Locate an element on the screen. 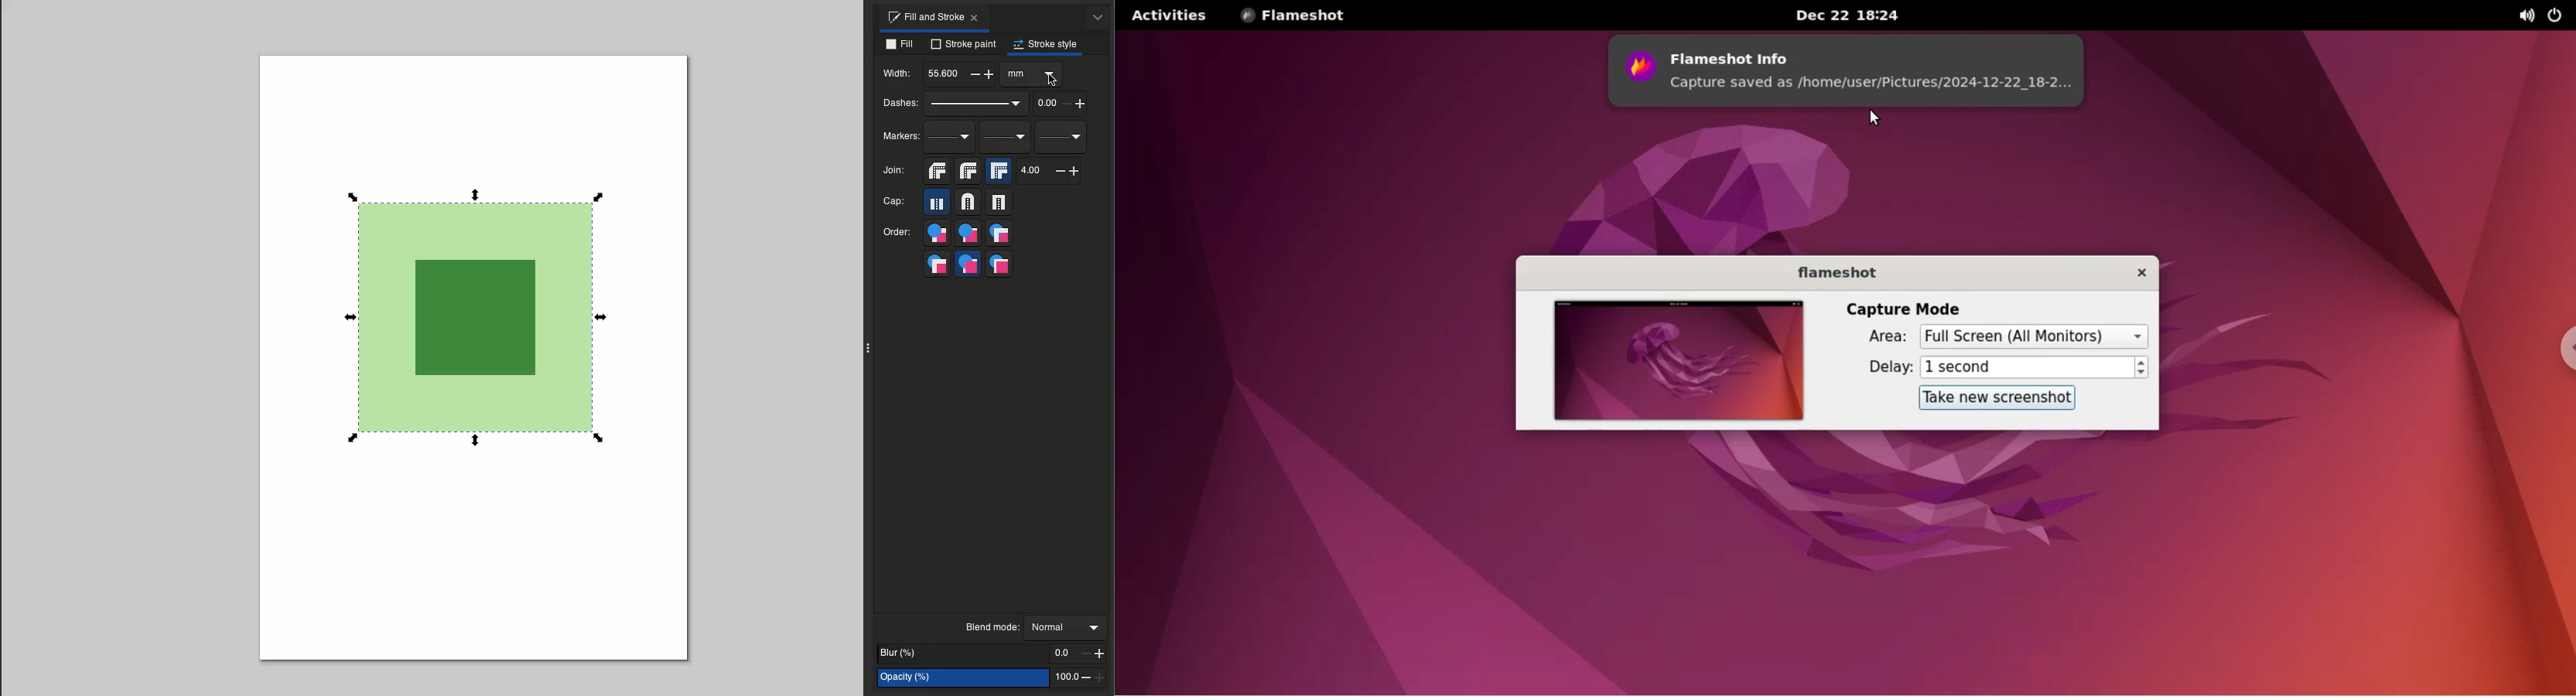 The width and height of the screenshot is (2576, 700). 55.6 is located at coordinates (959, 73).